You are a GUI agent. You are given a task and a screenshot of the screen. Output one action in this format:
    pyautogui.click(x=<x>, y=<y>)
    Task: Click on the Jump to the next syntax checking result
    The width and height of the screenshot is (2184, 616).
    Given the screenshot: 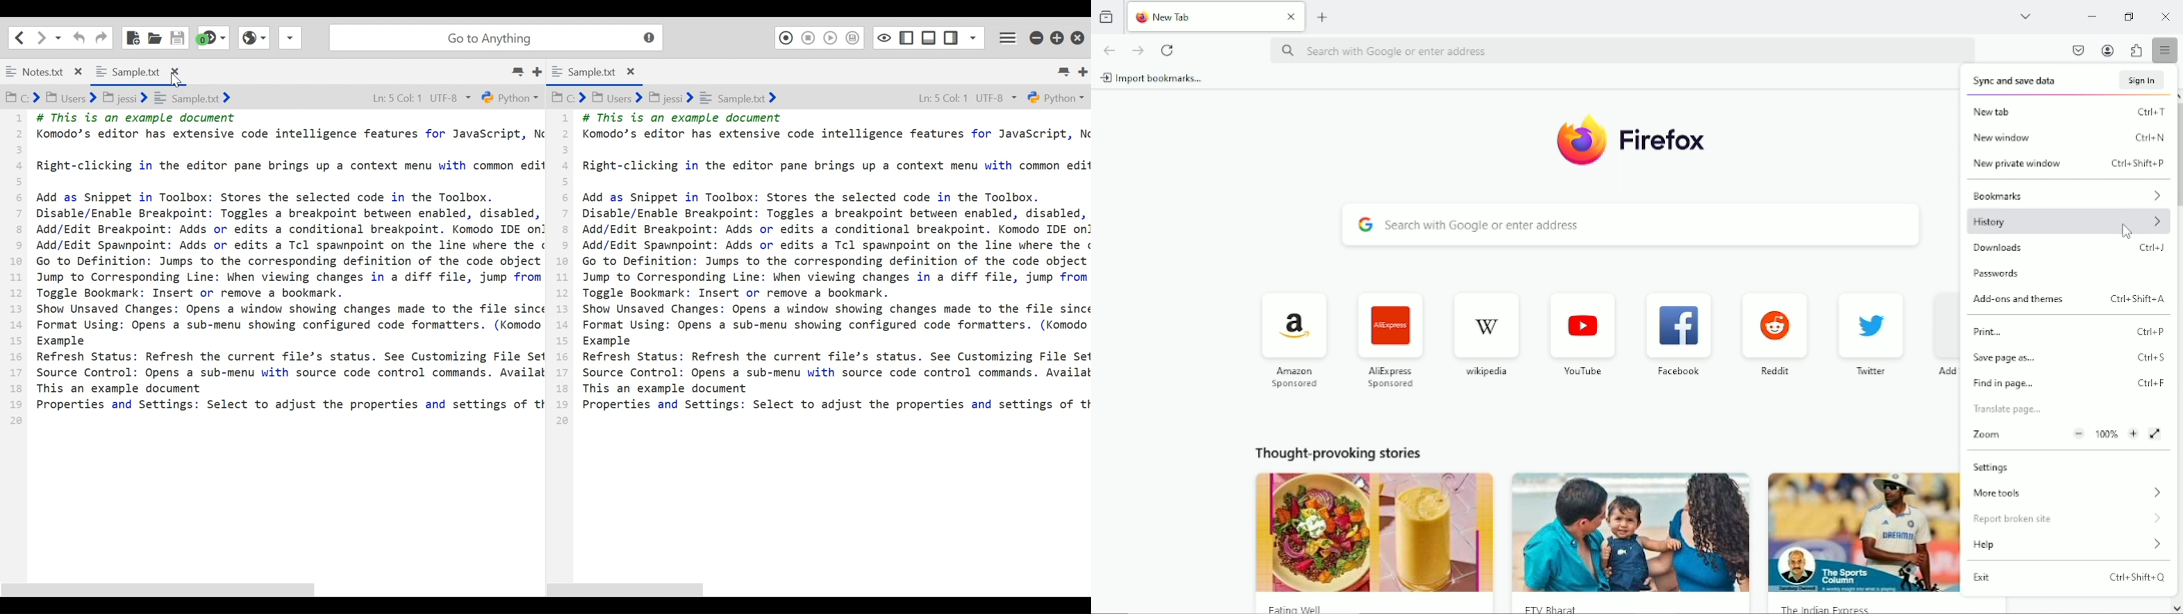 What is the action you would take?
    pyautogui.click(x=214, y=38)
    